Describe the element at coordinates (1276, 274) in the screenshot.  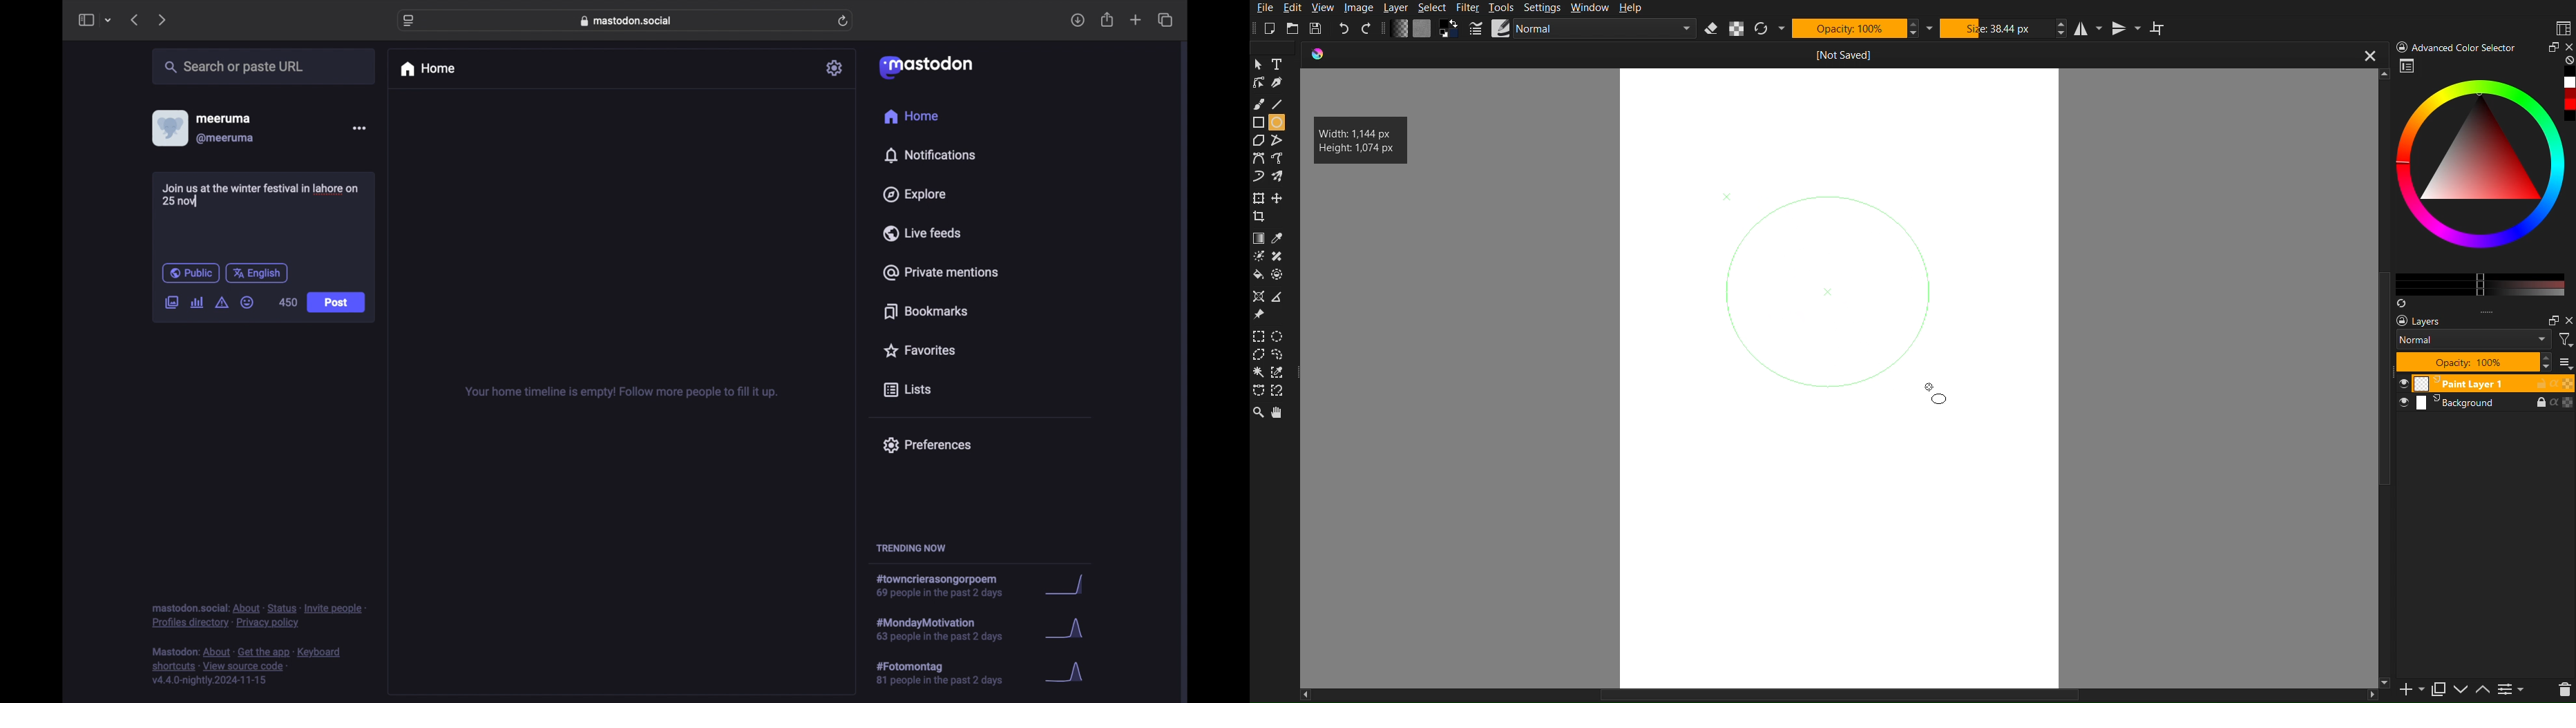
I see `Shape` at that location.